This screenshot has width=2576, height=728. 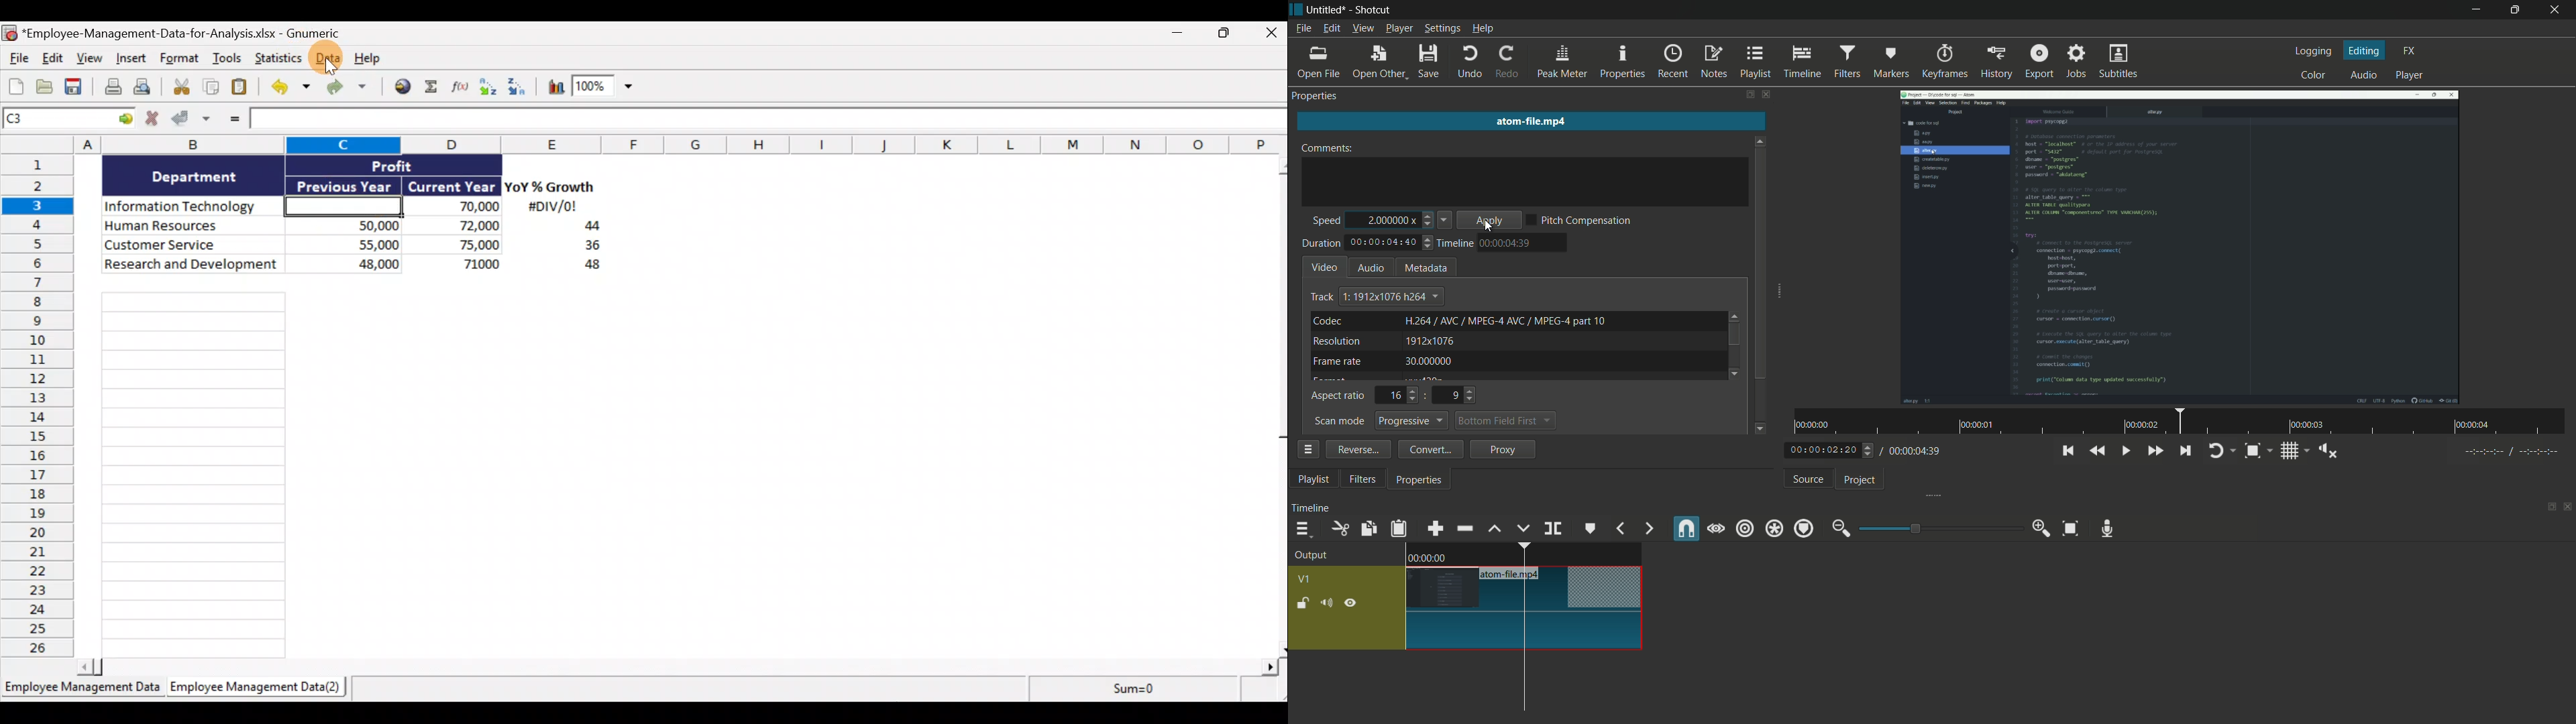 I want to click on next marker, so click(x=1648, y=528).